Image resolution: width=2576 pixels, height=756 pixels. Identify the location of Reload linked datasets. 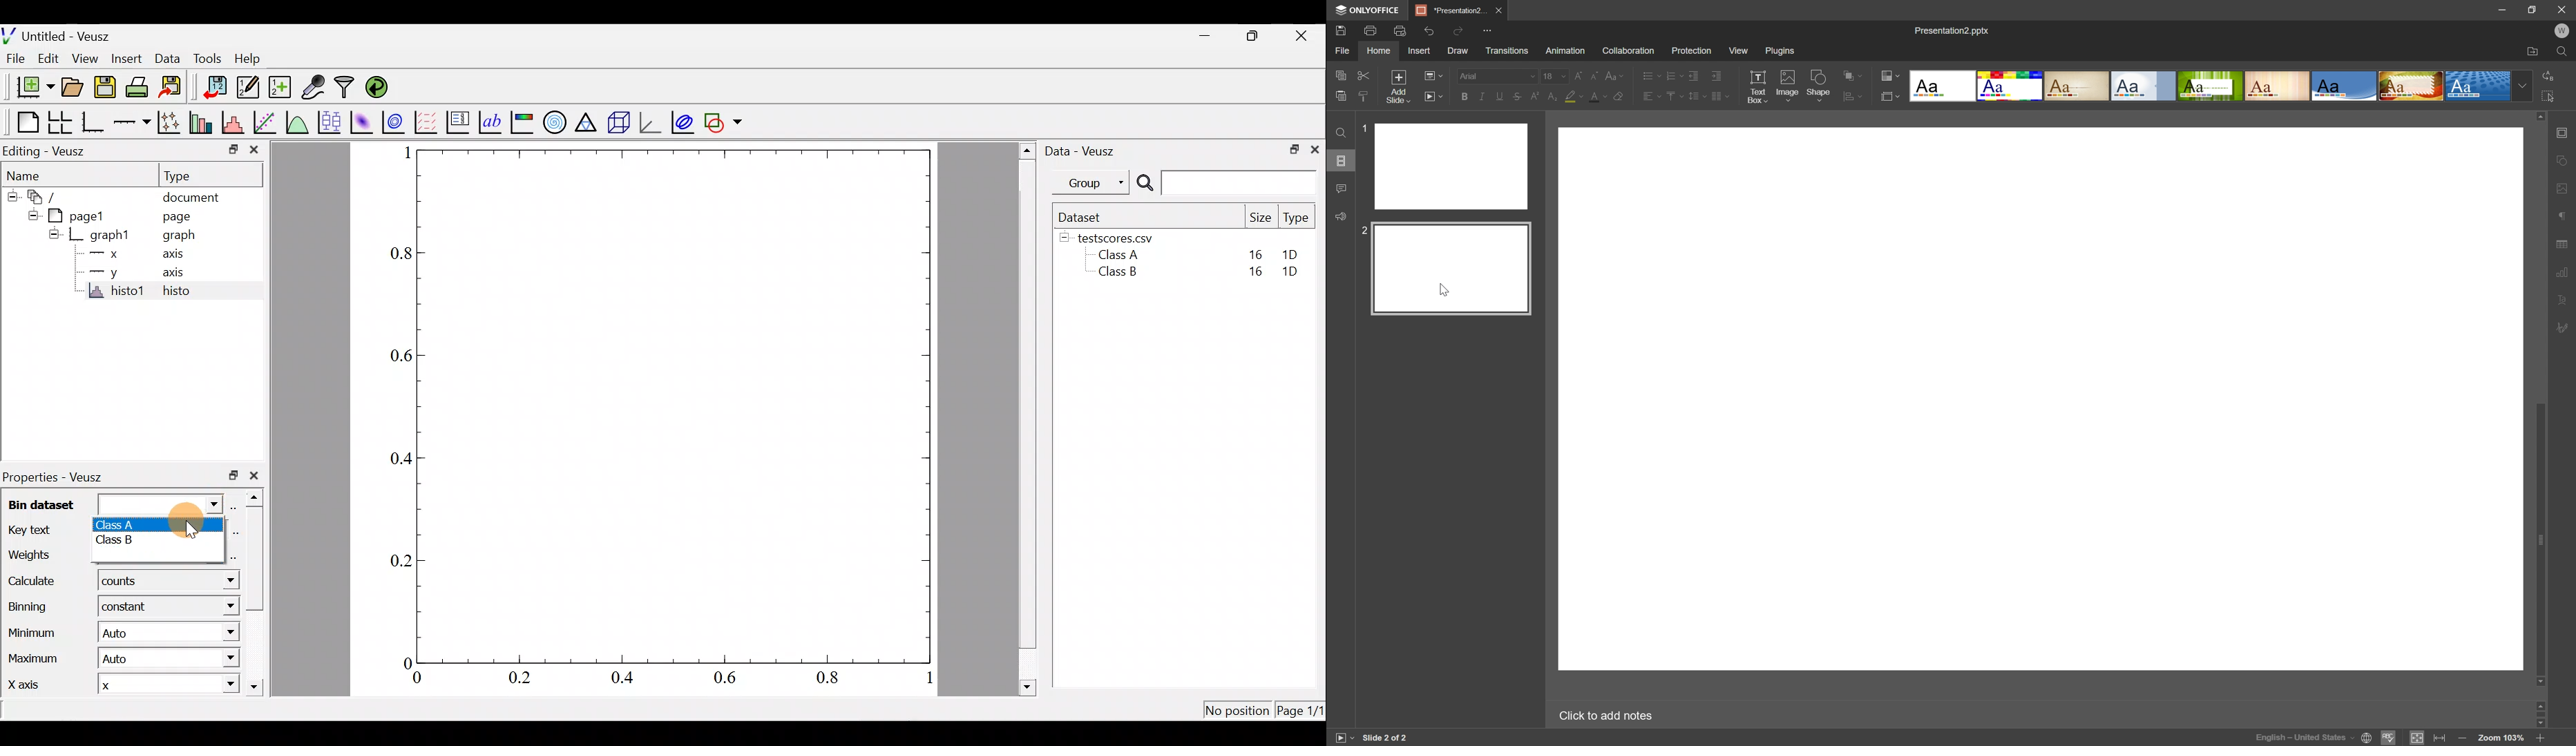
(378, 88).